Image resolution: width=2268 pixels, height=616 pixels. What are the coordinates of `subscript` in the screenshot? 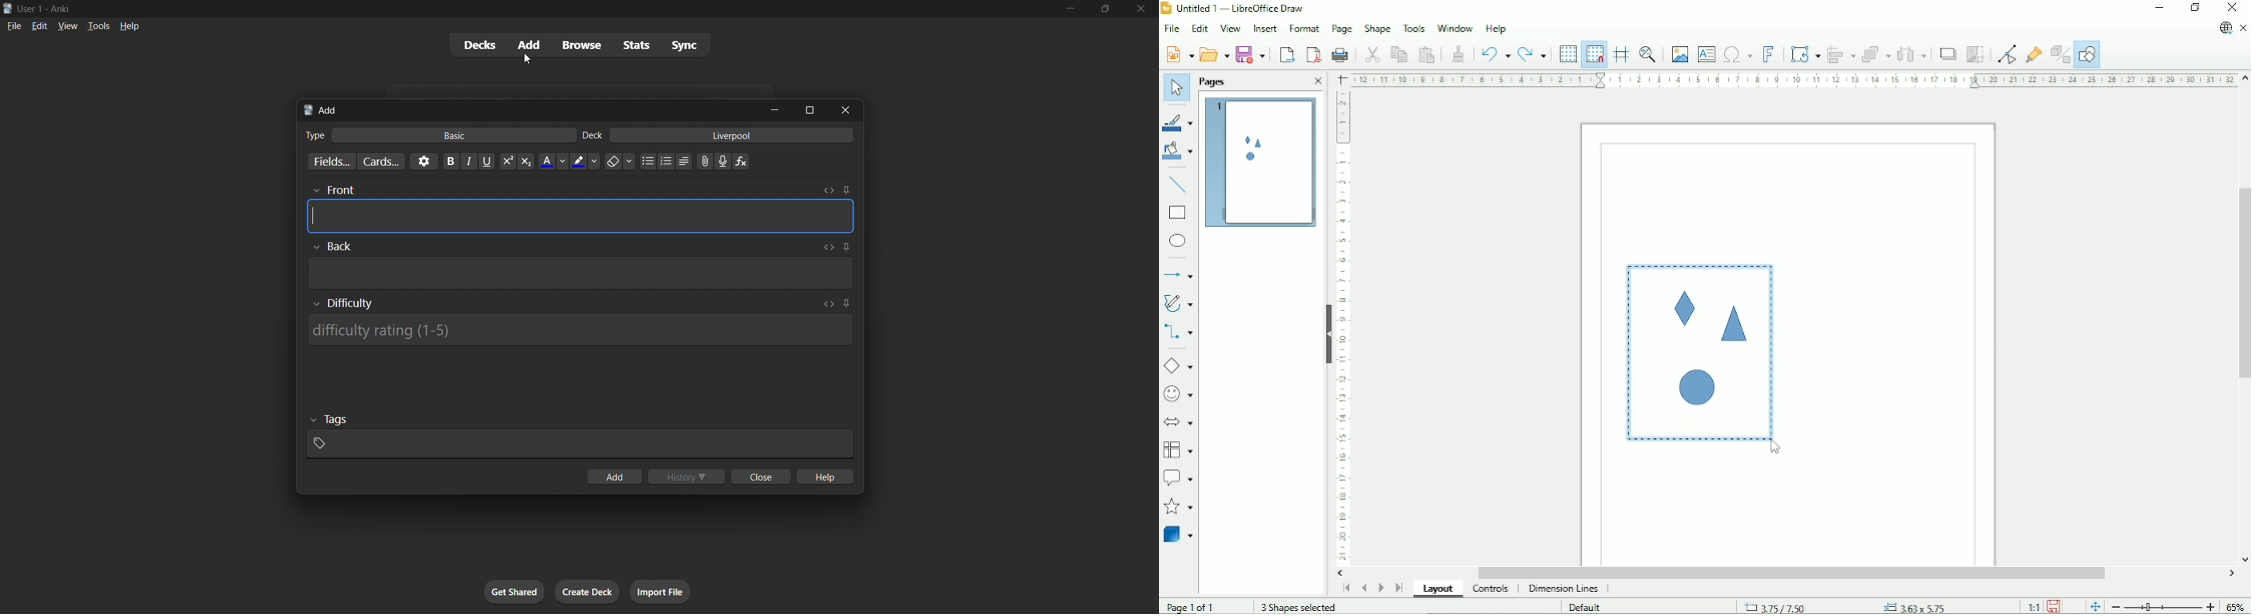 It's located at (525, 161).